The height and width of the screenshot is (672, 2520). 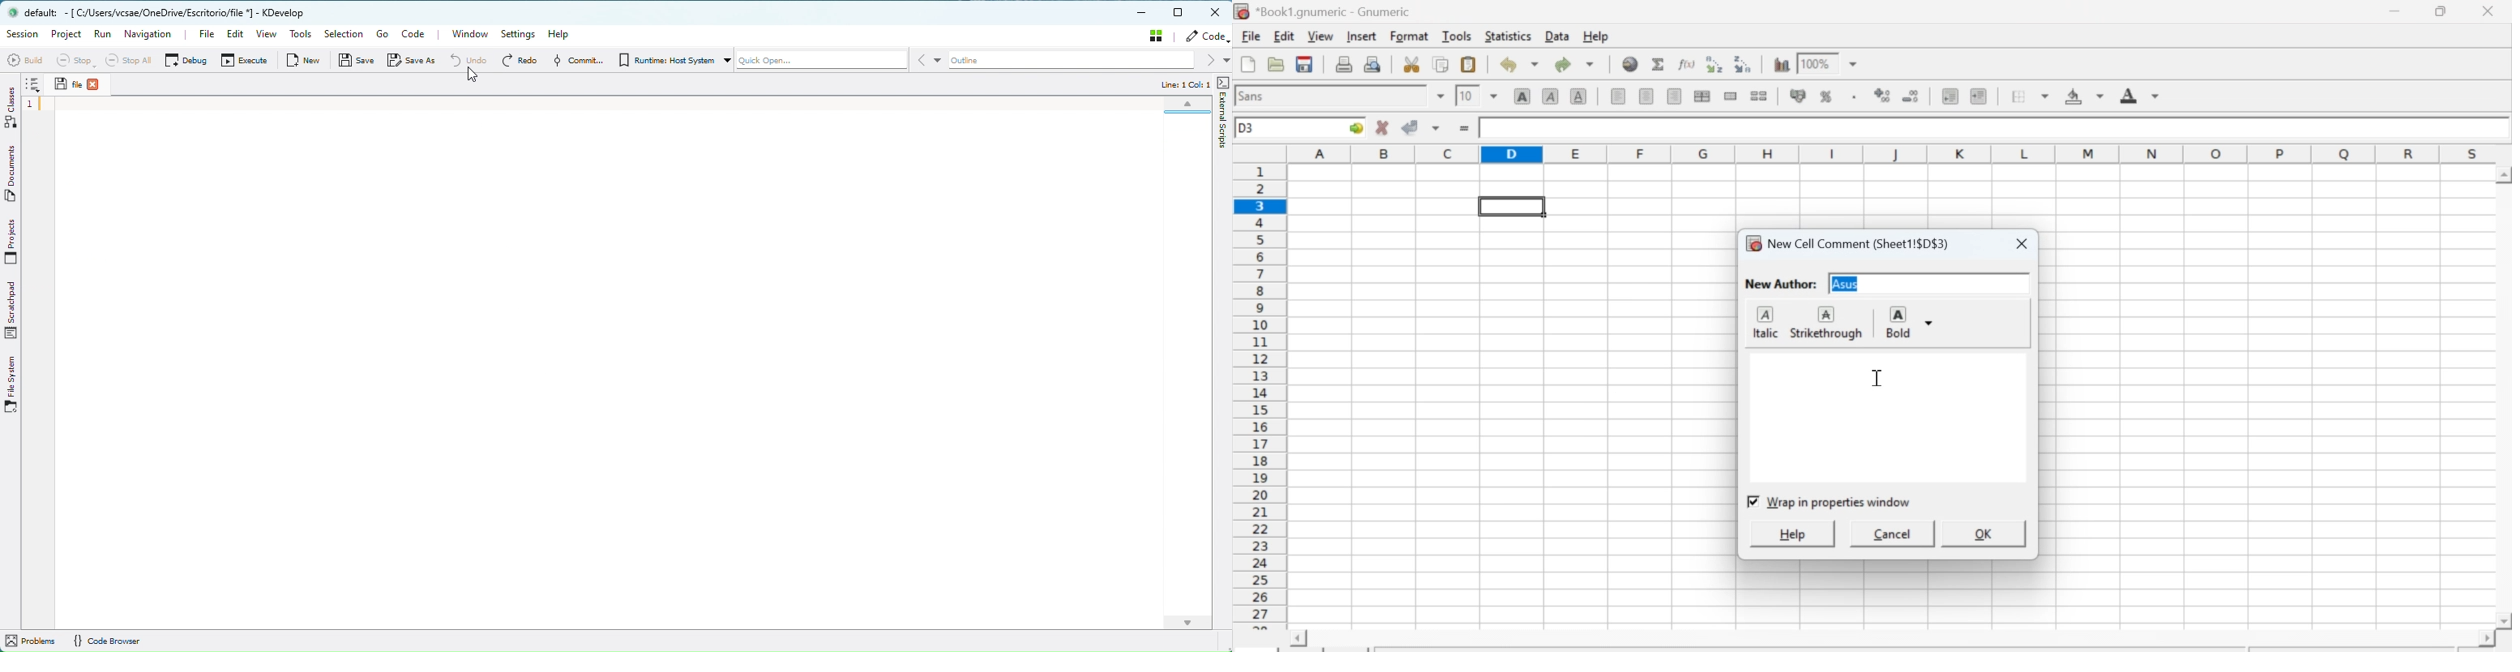 I want to click on checkbox, so click(x=1832, y=502).